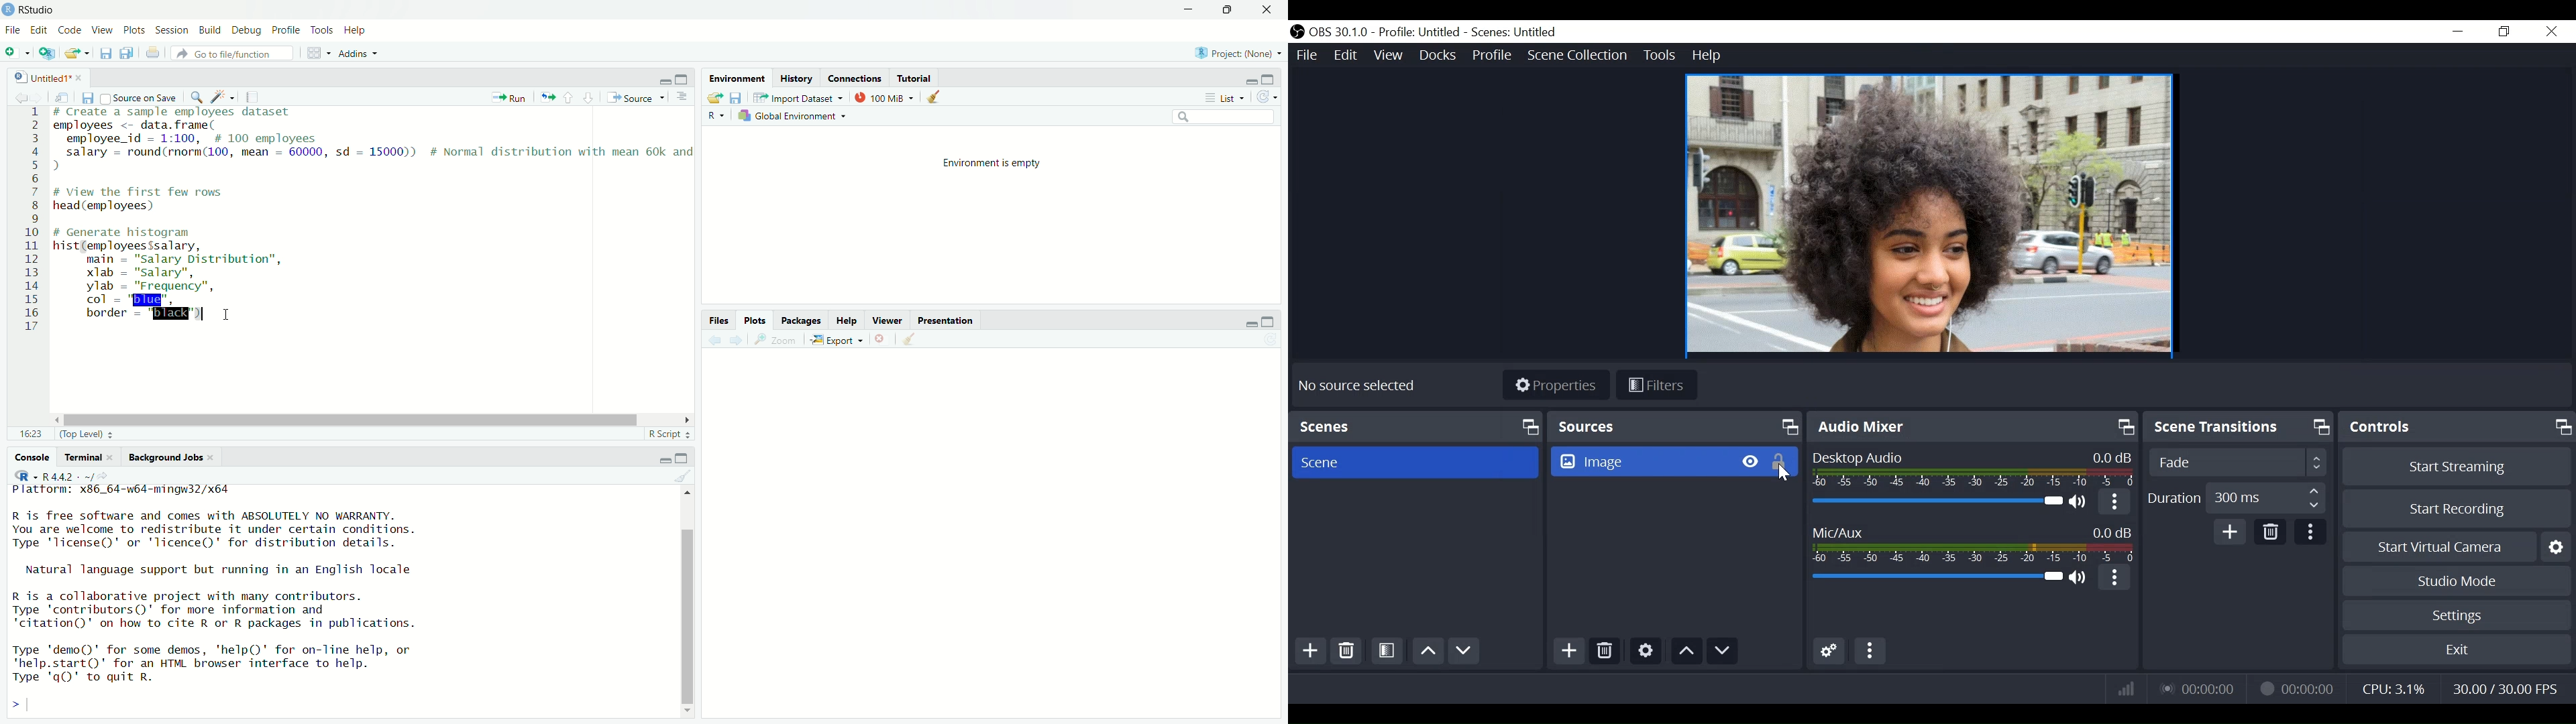 This screenshot has height=728, width=2576. Describe the element at coordinates (243, 589) in the screenshot. I see `Platform: x86_64-w64-mingw32/x64 R is free software and comes with ABSOLUTELY NO WARRANTY.You are welcome to redistribute it under certain conditions.Type 'license()' or 'licence()' for distribution details.Natural language support but running in an English localeR is a collaborative project with many contributors.Type 'contributors()' for more information and"citation()' on how to cite R or R packages in publications.Type 'demo()' for some demos, 'help()' for on-line help, or'help.start()' for an HTML browser interface to help.Type 'q()' to quit R.` at that location.